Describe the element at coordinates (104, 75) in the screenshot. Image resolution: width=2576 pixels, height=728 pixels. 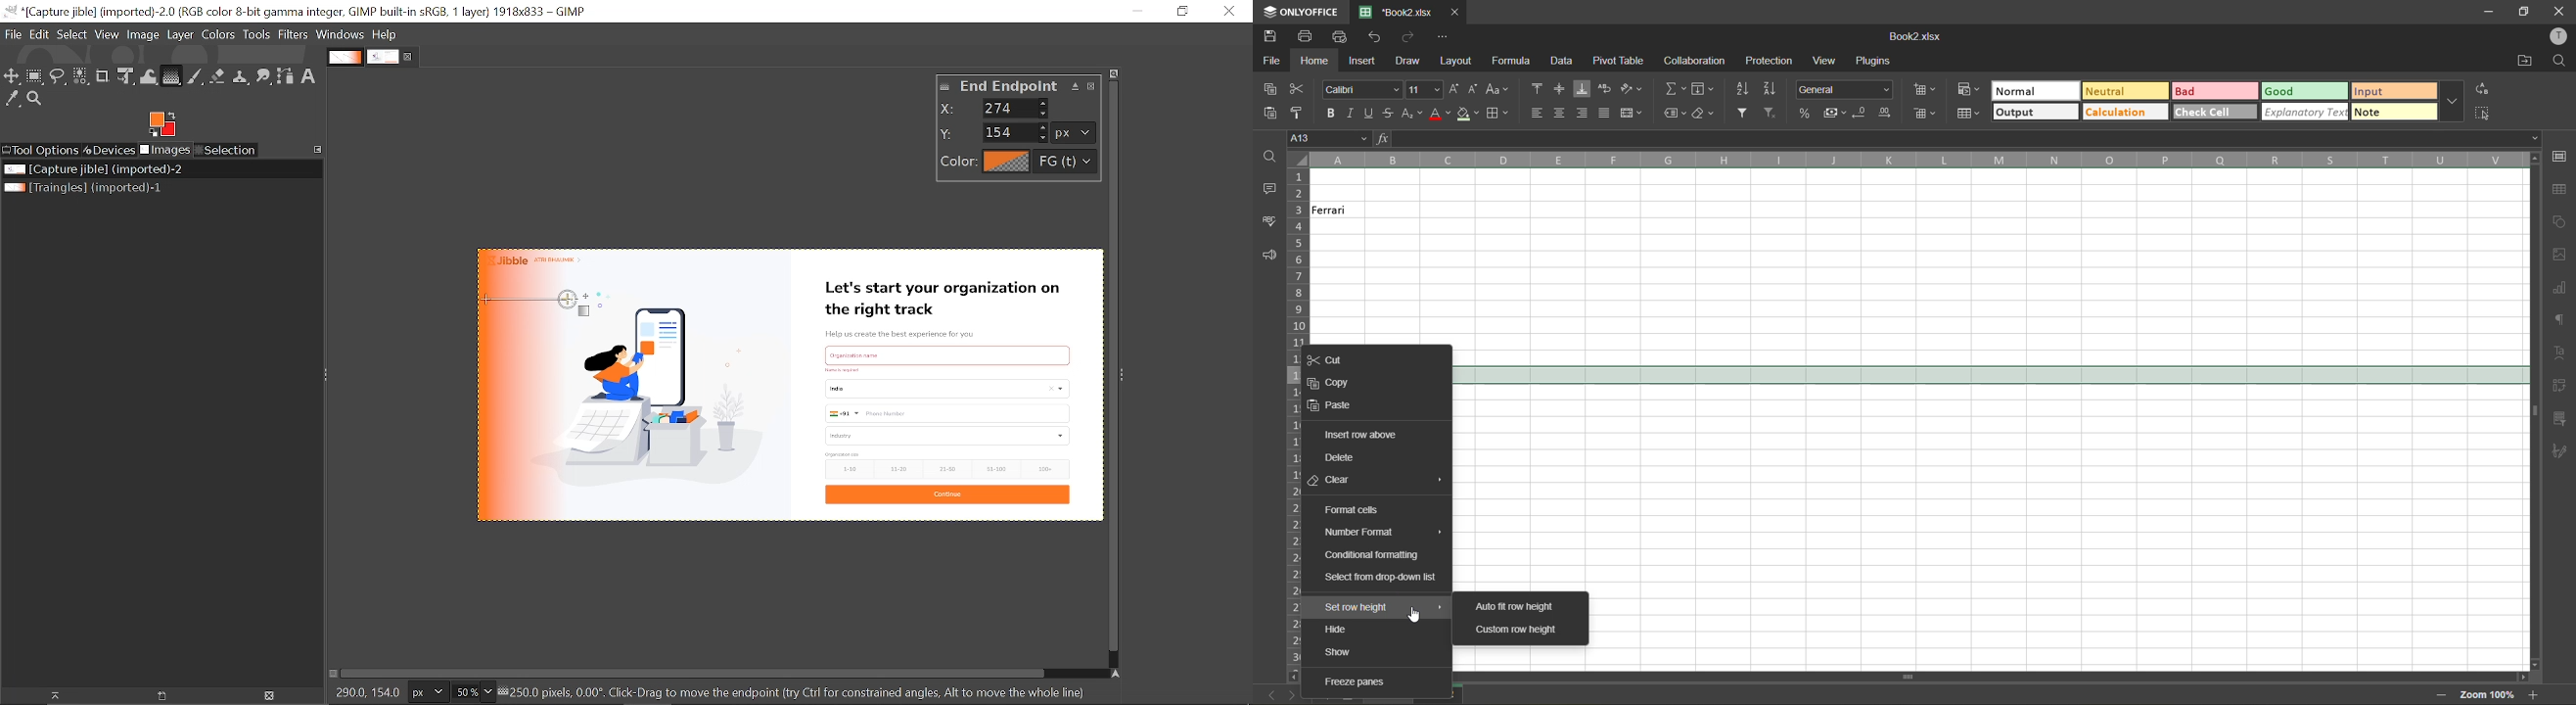
I see `Crop tool` at that location.